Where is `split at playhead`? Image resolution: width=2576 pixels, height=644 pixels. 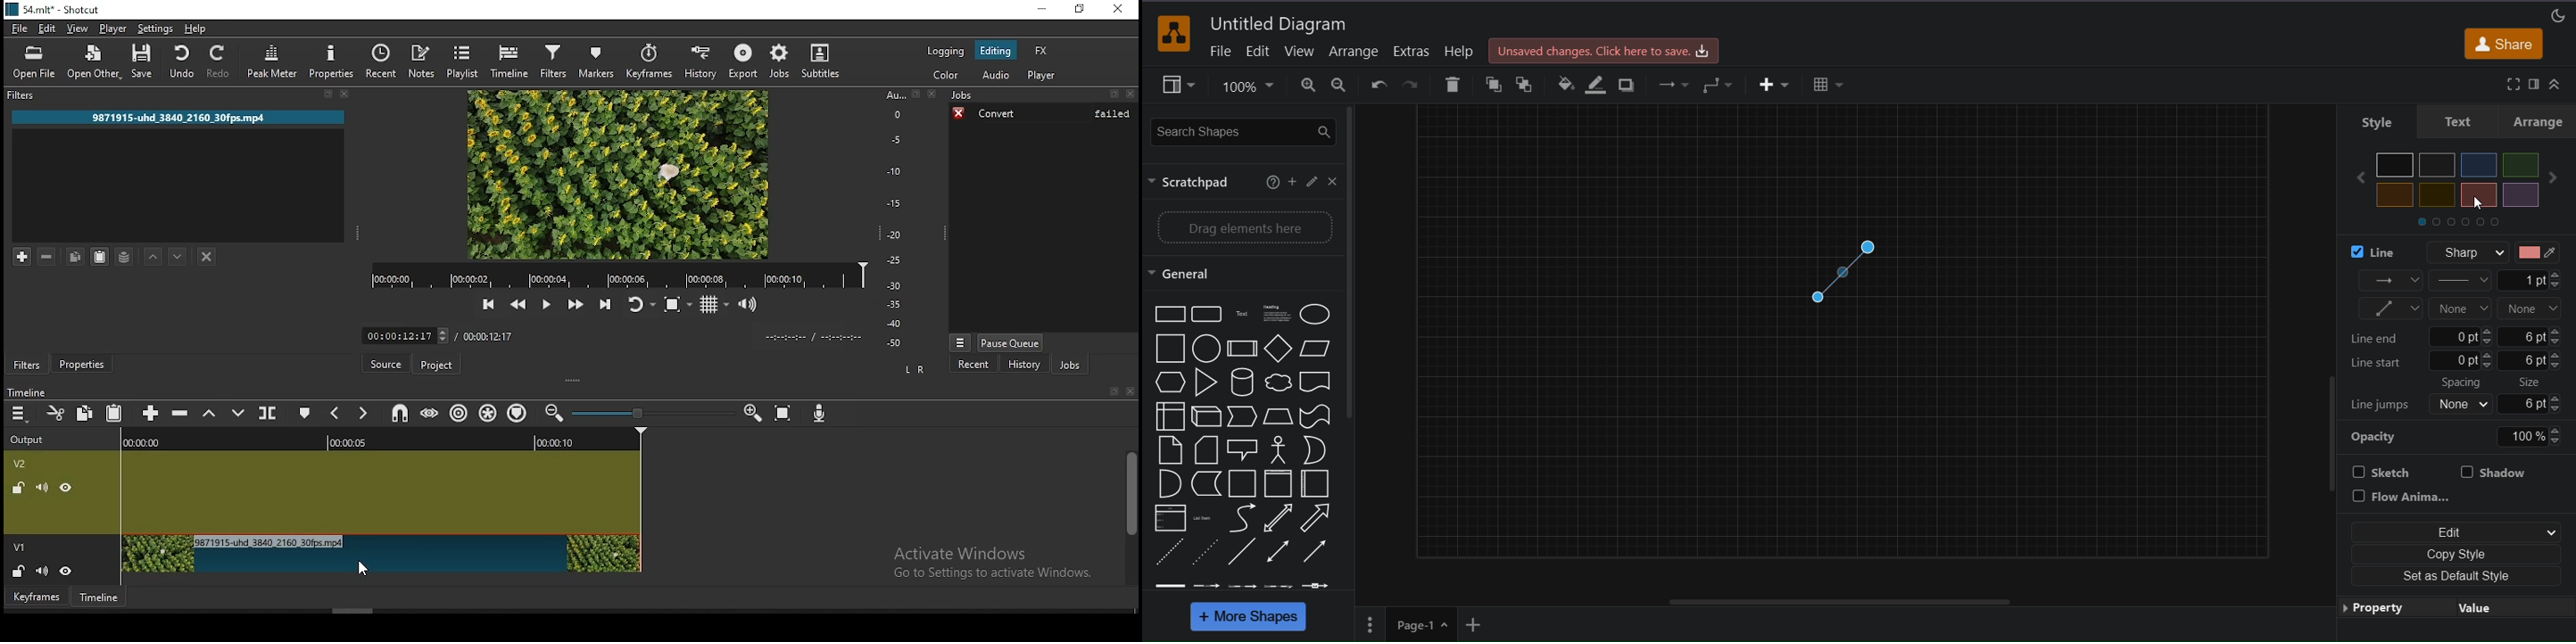 split at playhead is located at coordinates (269, 412).